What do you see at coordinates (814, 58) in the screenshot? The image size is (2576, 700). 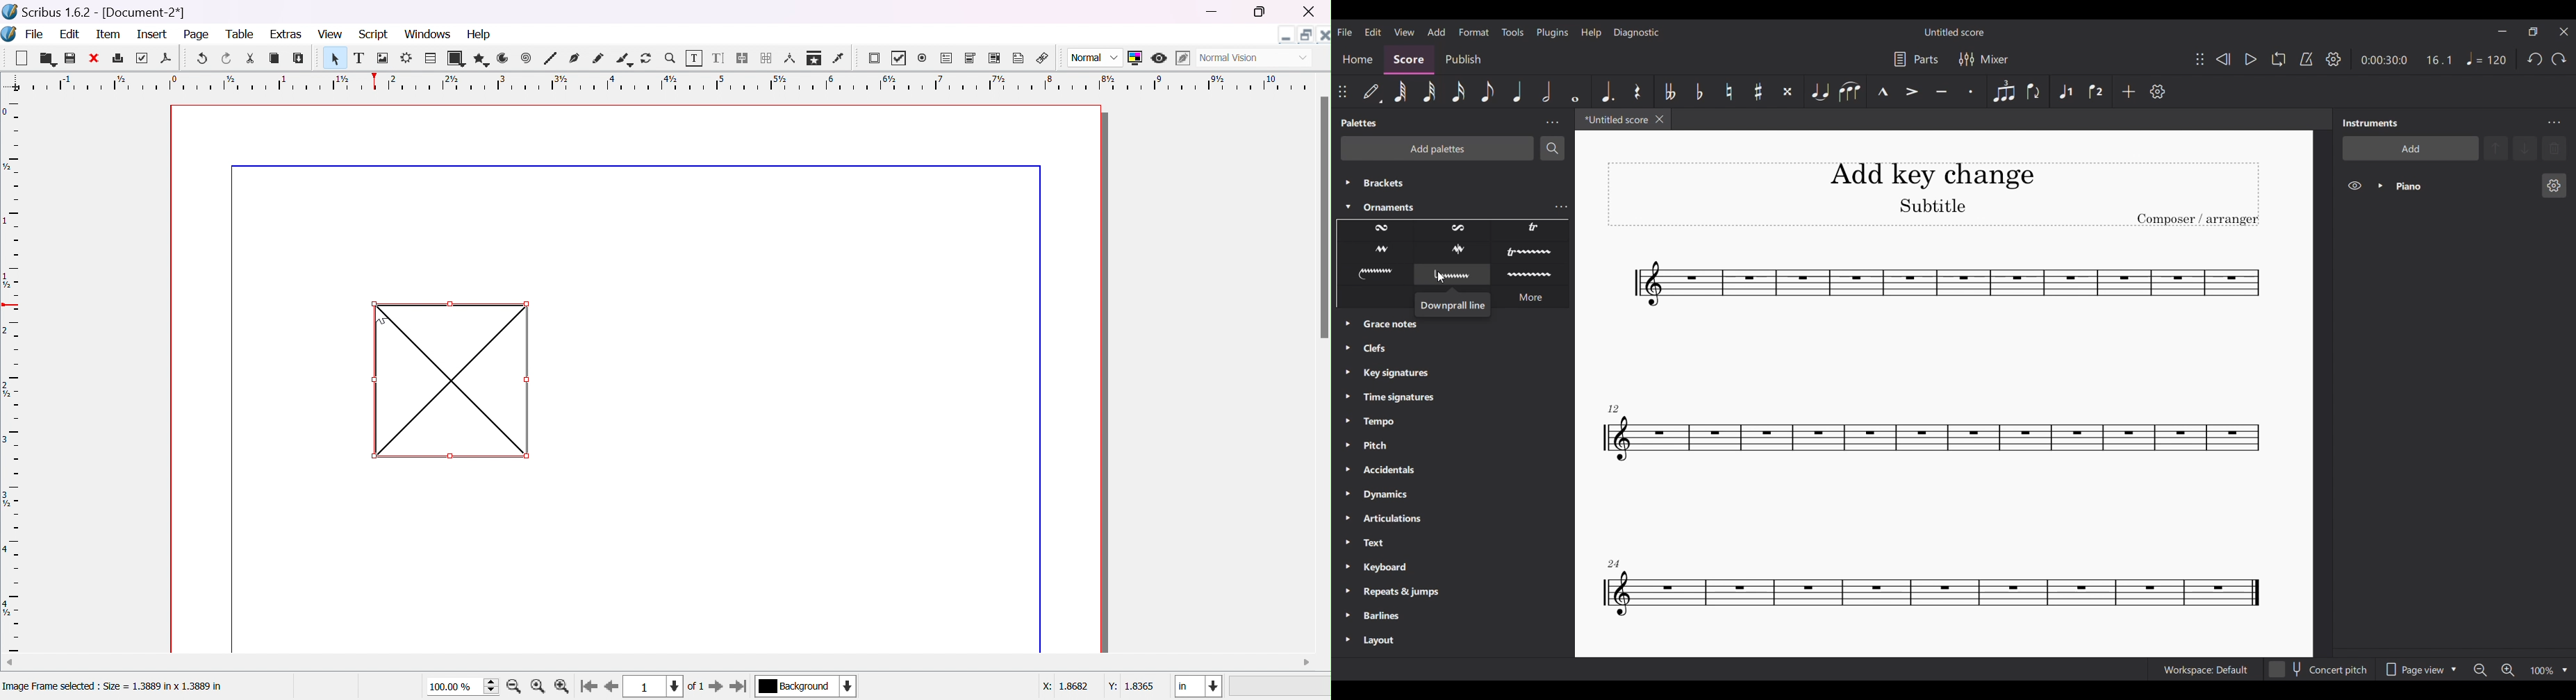 I see `copy item properties` at bounding box center [814, 58].